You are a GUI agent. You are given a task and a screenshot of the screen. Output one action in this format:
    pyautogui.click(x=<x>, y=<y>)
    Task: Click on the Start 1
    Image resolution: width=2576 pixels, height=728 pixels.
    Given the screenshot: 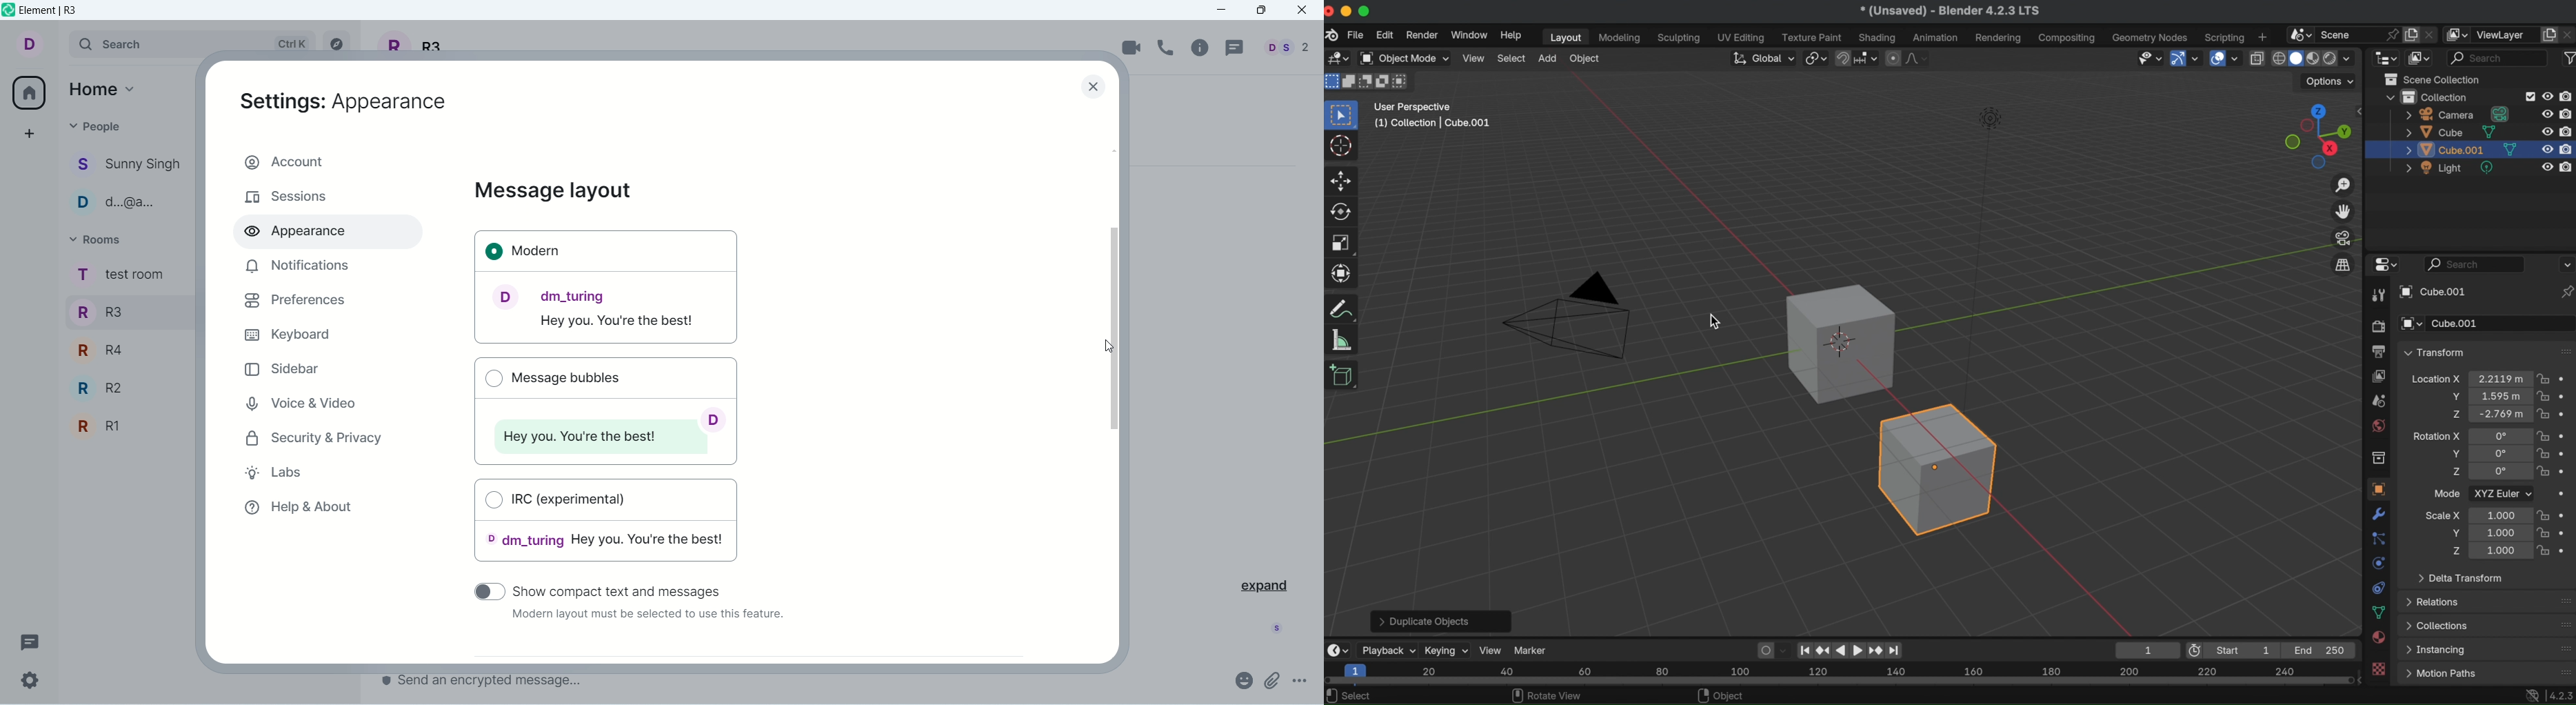 What is the action you would take?
    pyautogui.click(x=2248, y=650)
    